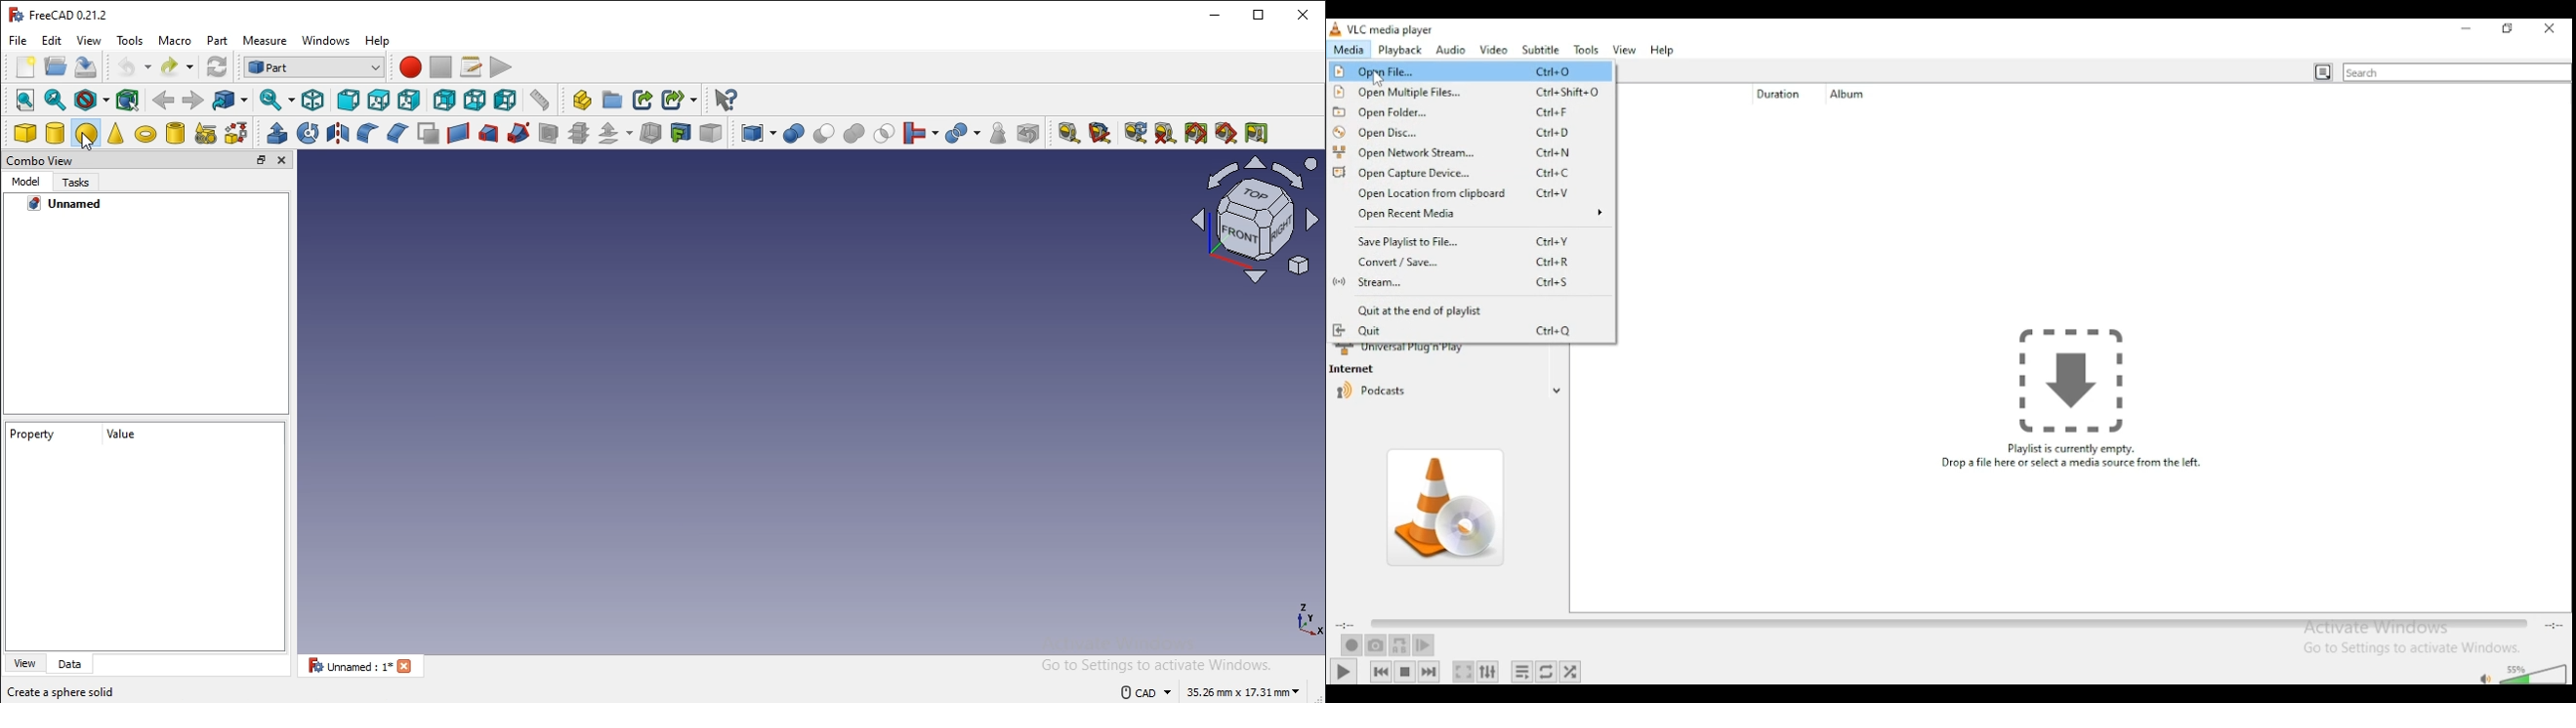 The height and width of the screenshot is (728, 2576). What do you see at coordinates (87, 145) in the screenshot?
I see `cursor` at bounding box center [87, 145].